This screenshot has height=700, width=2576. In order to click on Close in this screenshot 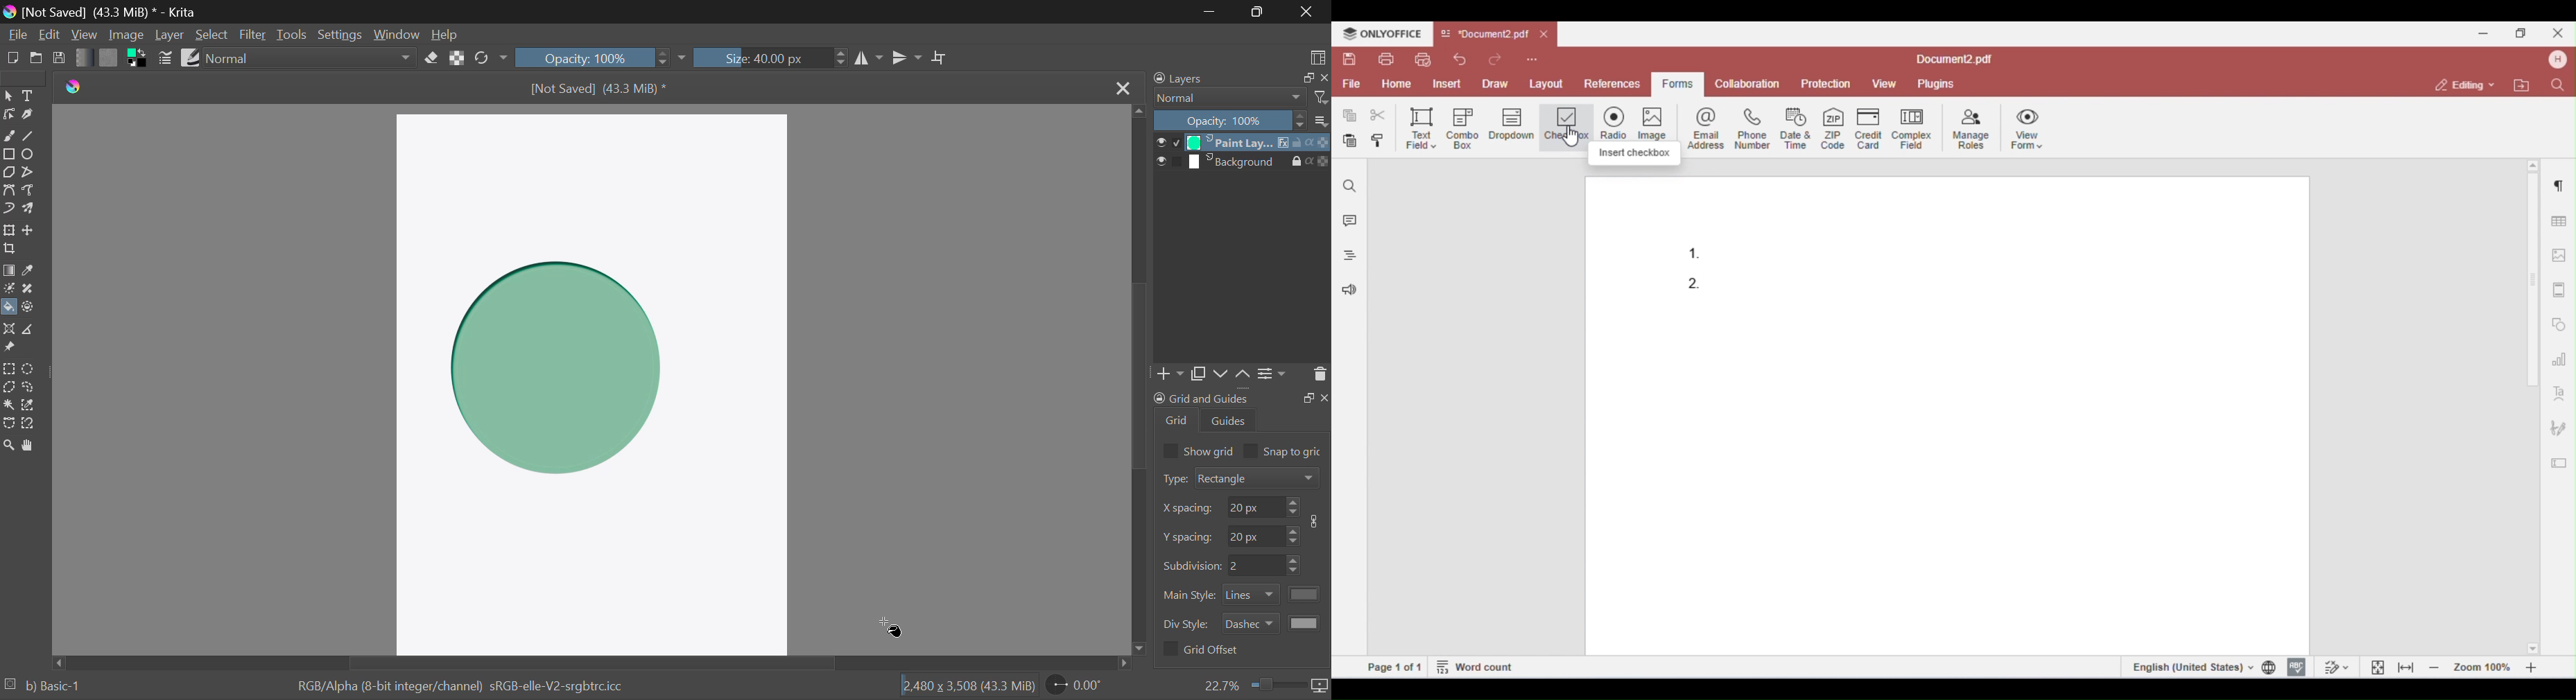, I will do `click(1307, 12)`.